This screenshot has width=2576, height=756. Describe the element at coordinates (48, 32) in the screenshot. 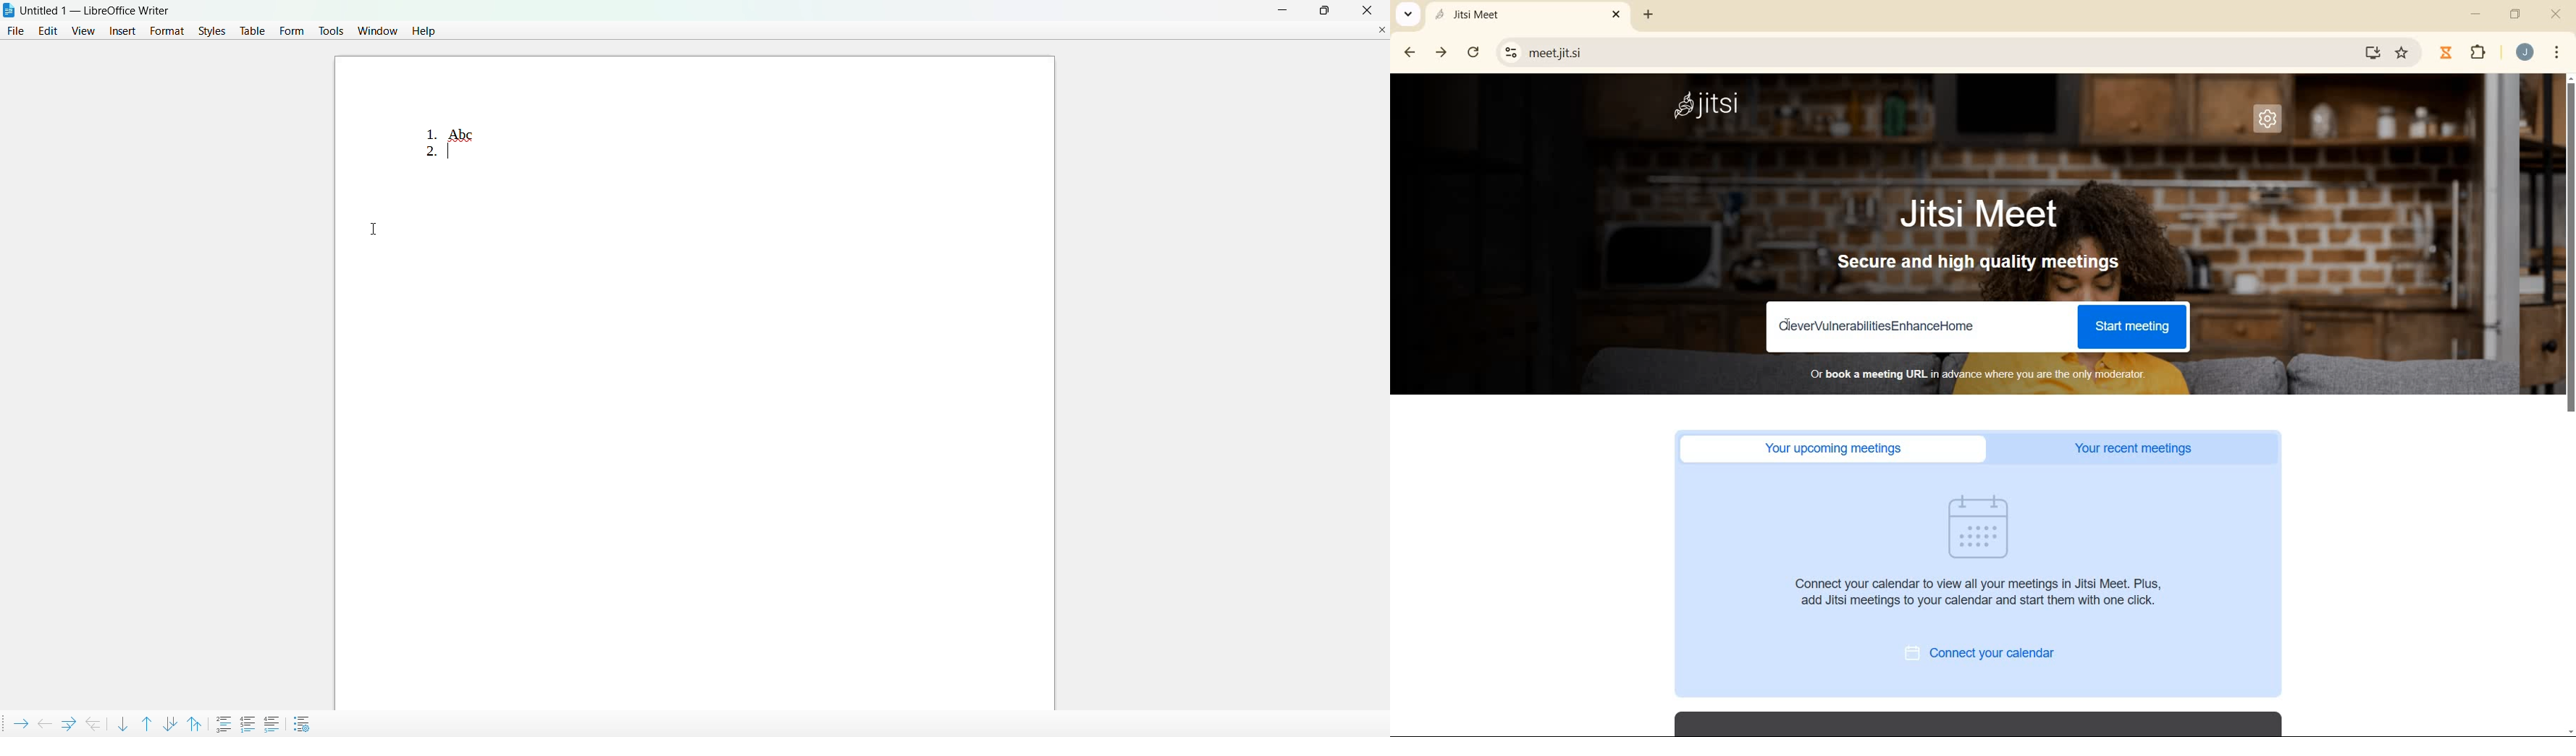

I see `edit` at that location.